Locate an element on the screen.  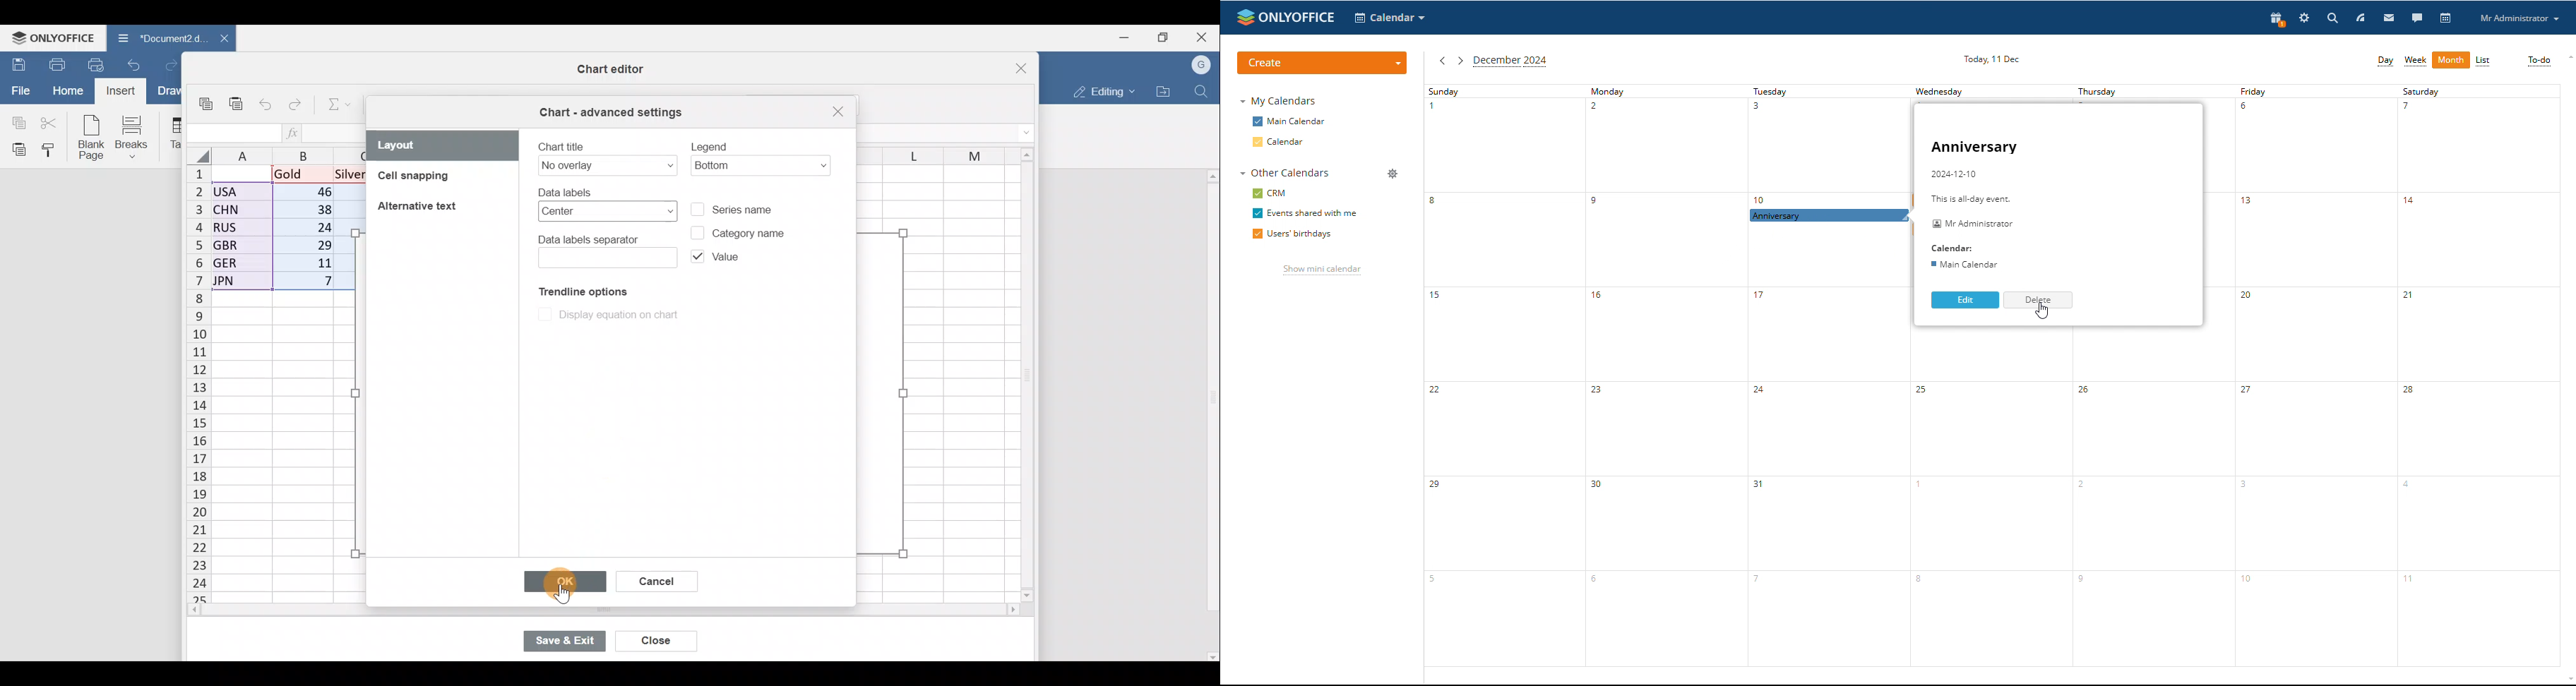
Undo is located at coordinates (268, 105).